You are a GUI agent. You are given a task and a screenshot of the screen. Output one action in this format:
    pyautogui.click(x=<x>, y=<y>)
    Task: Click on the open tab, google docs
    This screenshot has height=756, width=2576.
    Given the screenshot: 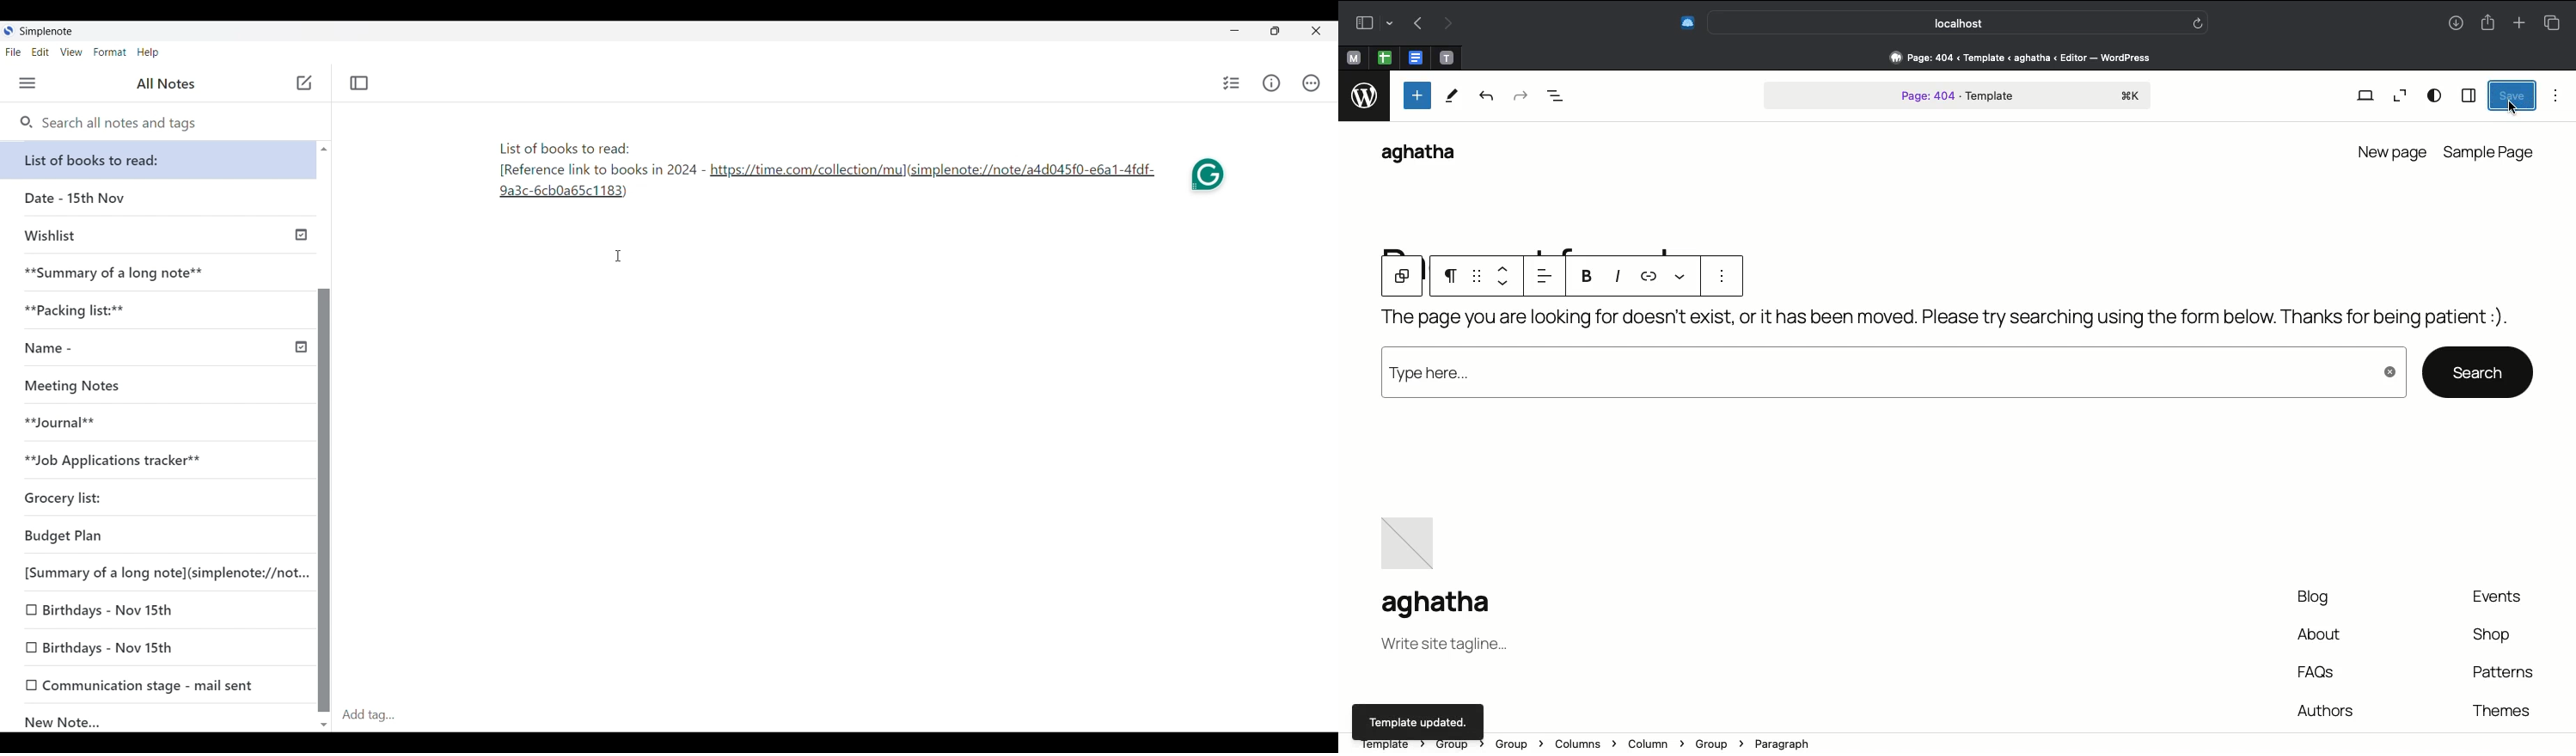 What is the action you would take?
    pyautogui.click(x=1414, y=58)
    